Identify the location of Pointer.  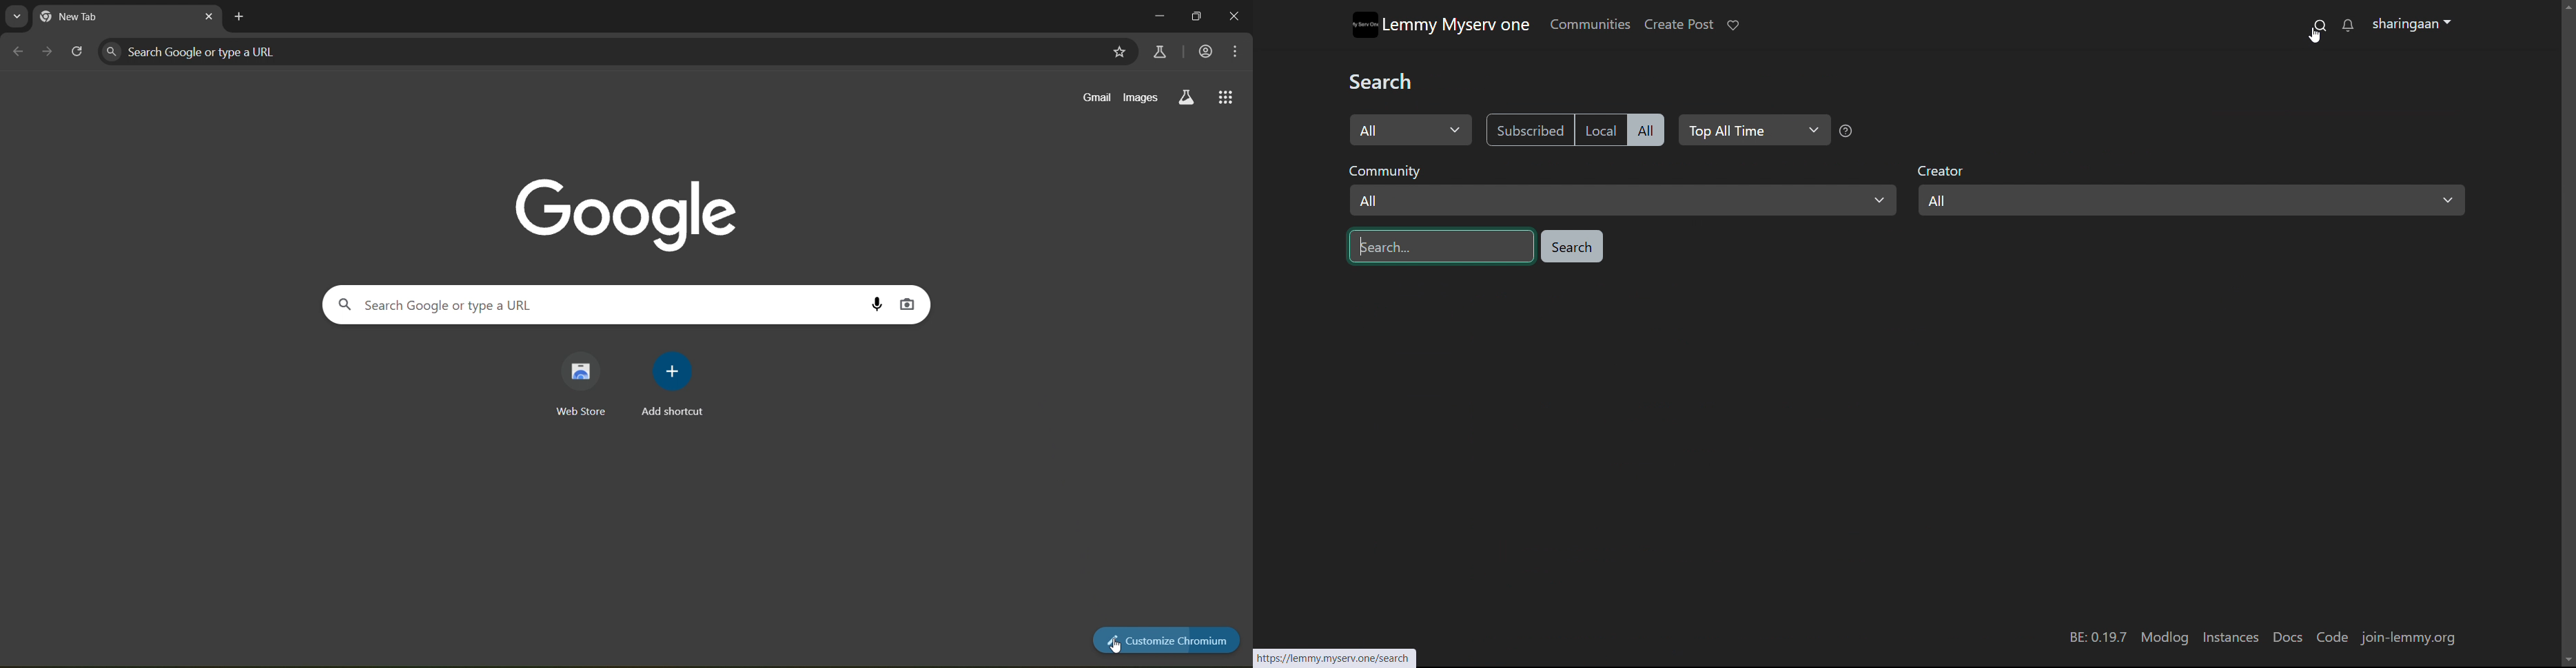
(2313, 38).